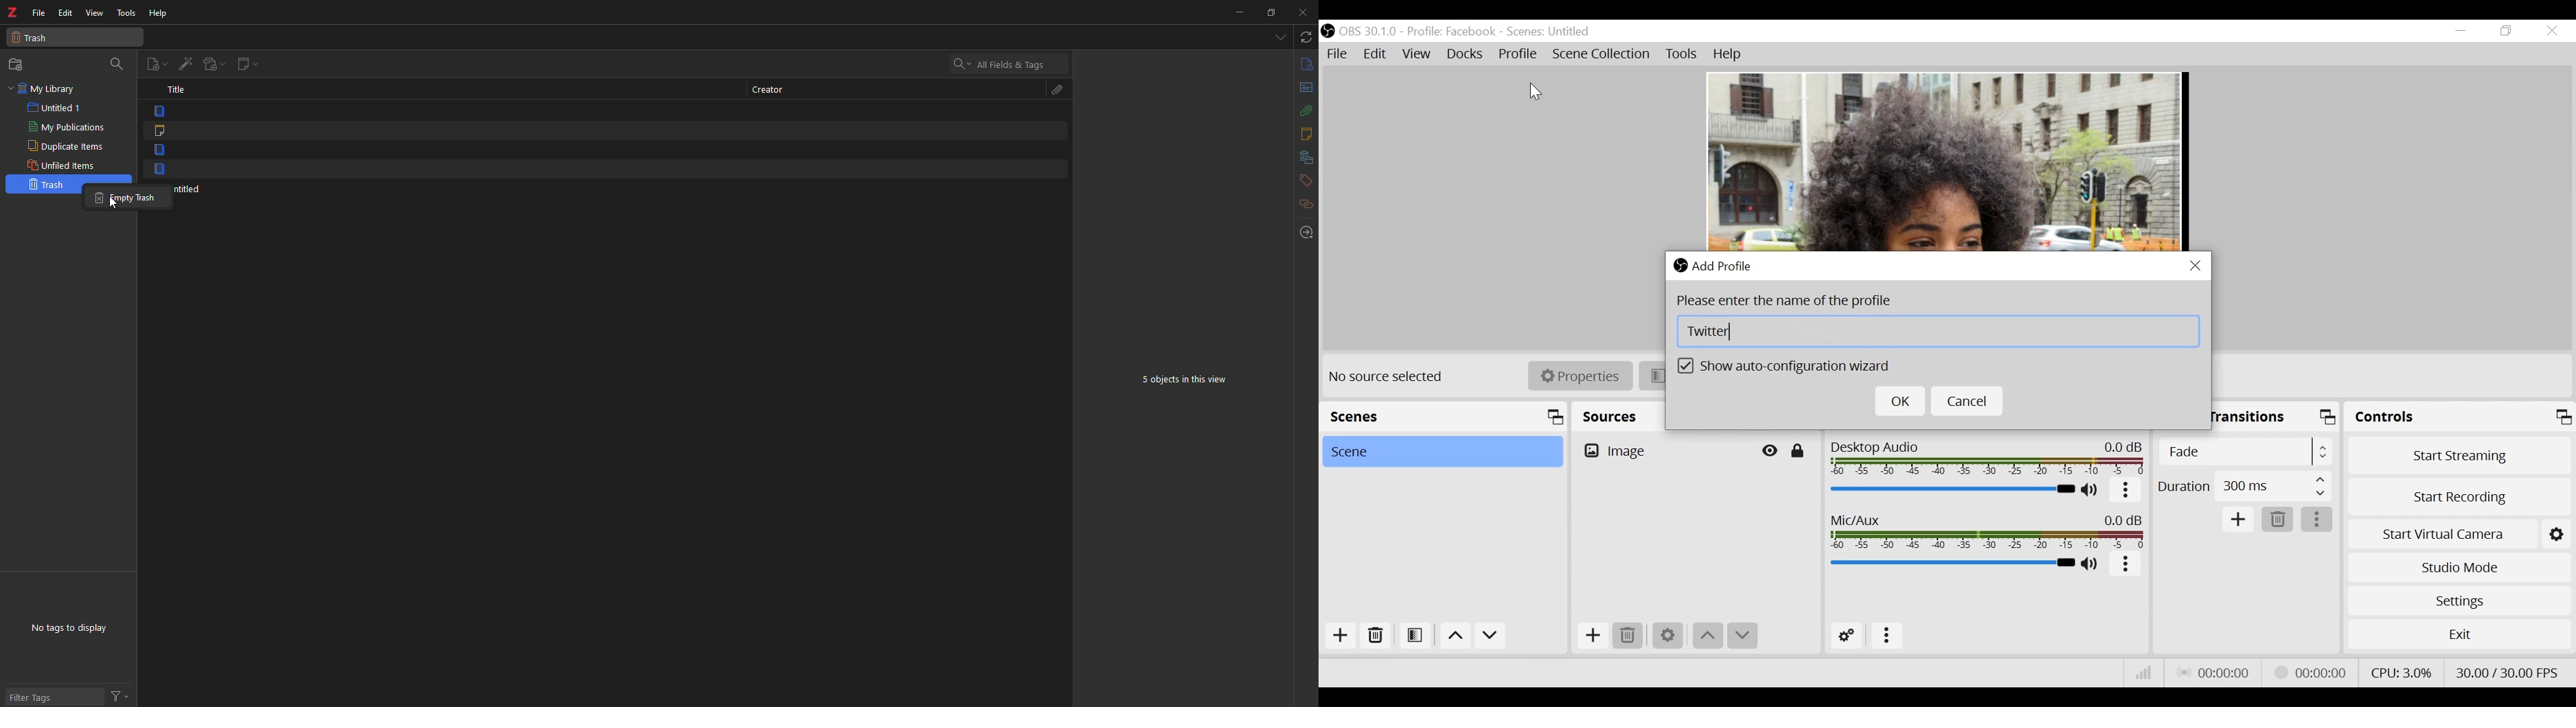  What do you see at coordinates (2459, 601) in the screenshot?
I see `Settings ` at bounding box center [2459, 601].